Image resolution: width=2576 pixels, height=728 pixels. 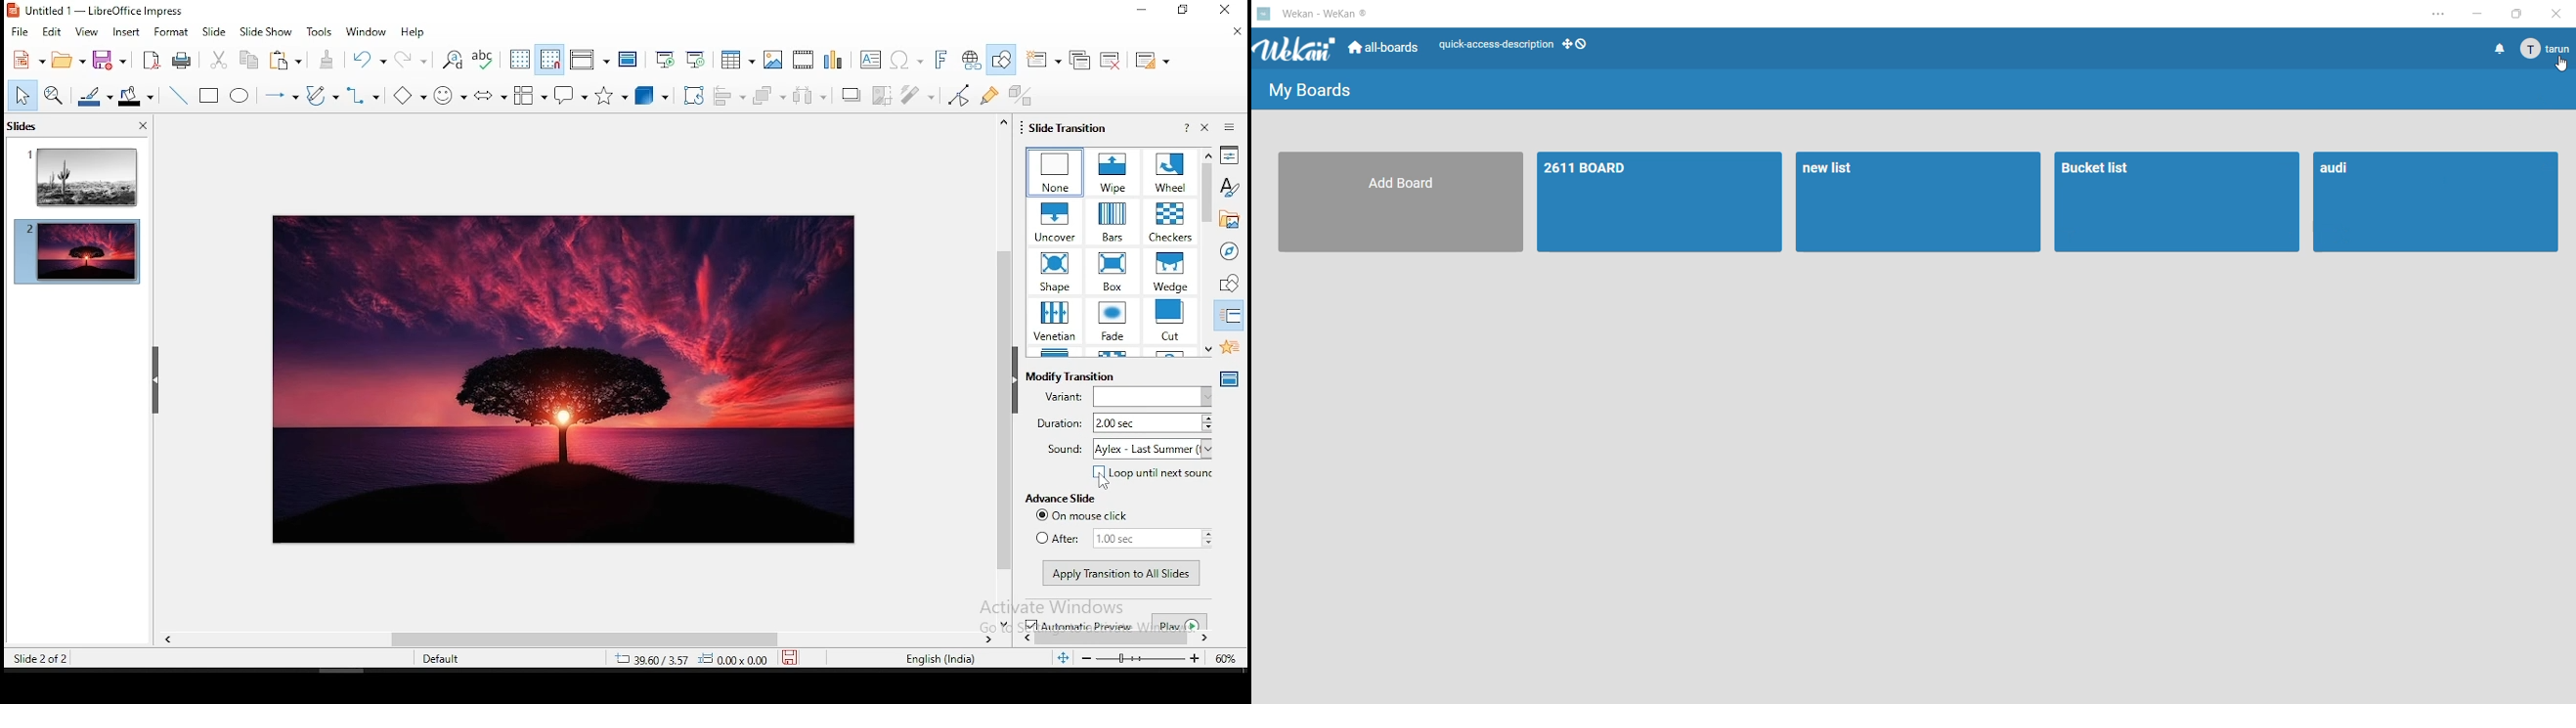 What do you see at coordinates (1223, 11) in the screenshot?
I see `close window` at bounding box center [1223, 11].